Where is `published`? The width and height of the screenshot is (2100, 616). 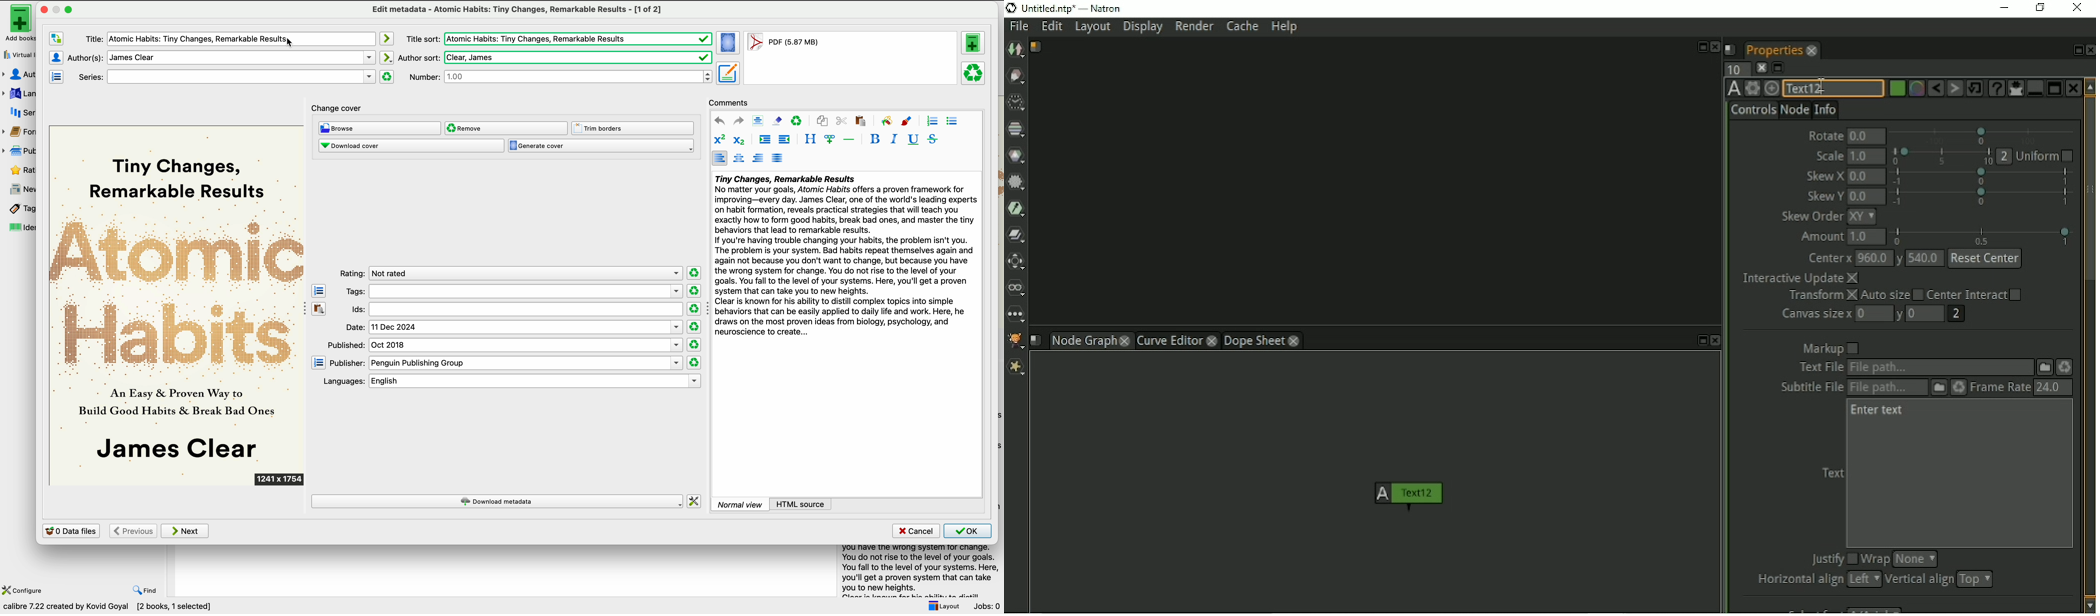
published is located at coordinates (506, 345).